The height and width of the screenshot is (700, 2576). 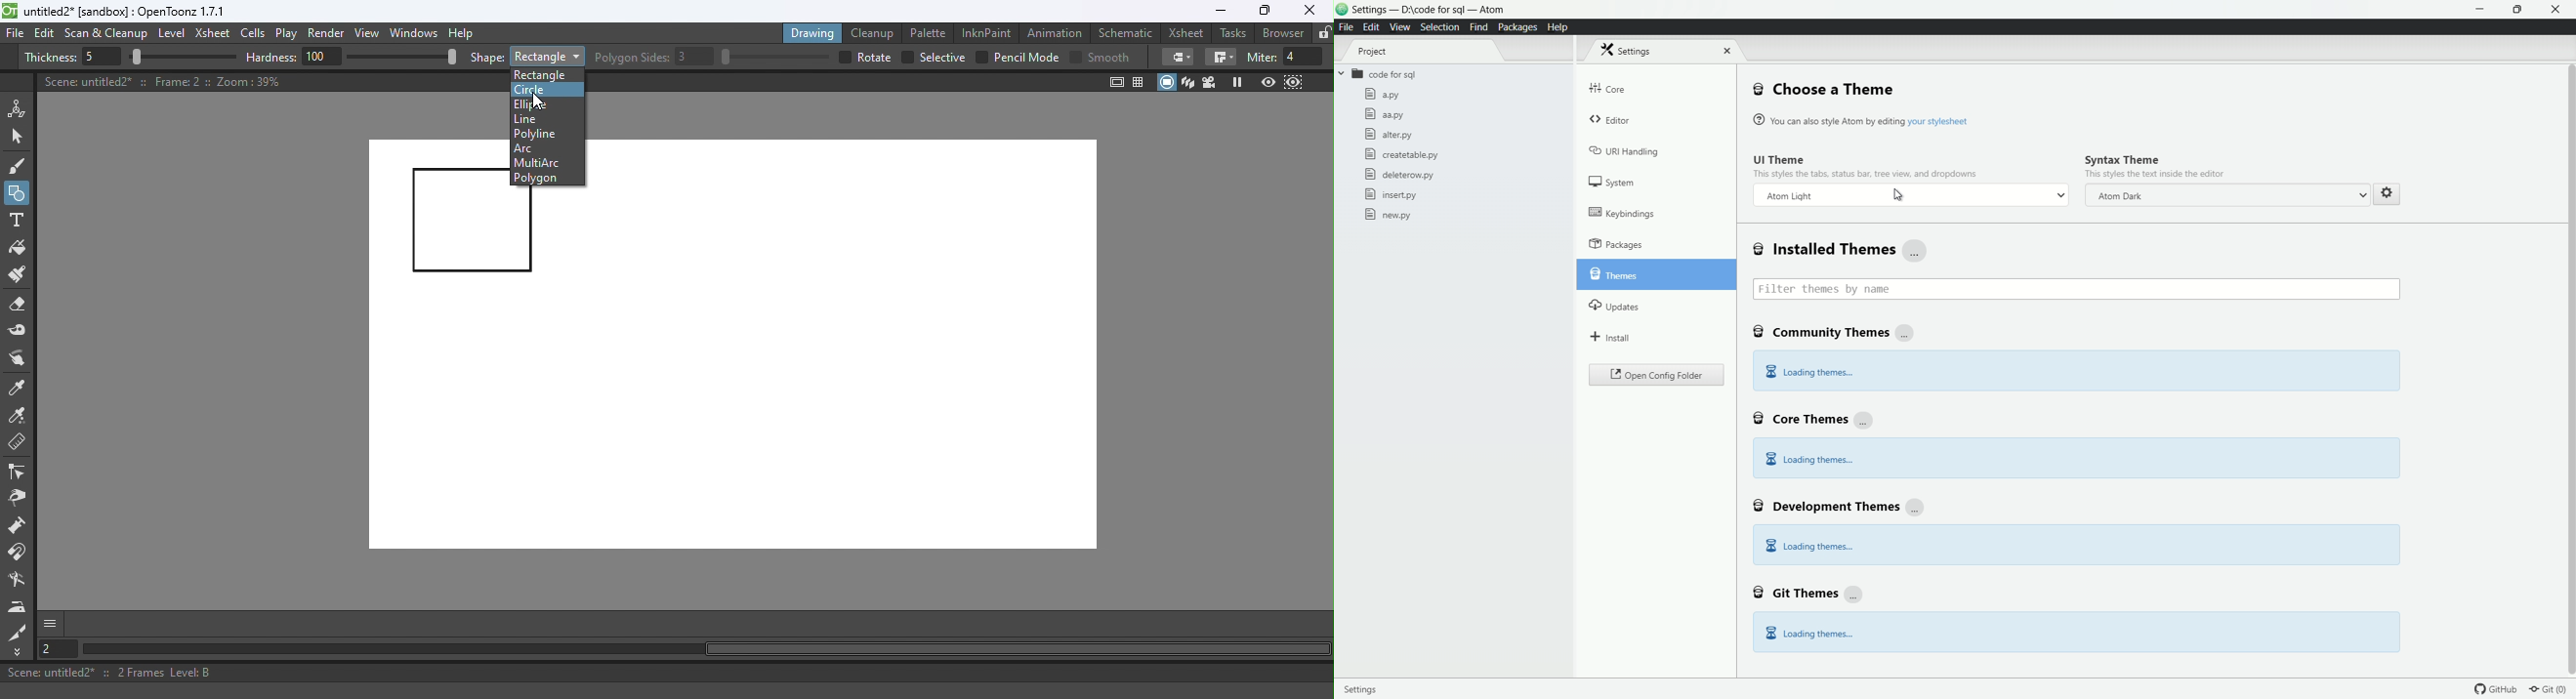 What do you see at coordinates (18, 360) in the screenshot?
I see `Finger tool` at bounding box center [18, 360].